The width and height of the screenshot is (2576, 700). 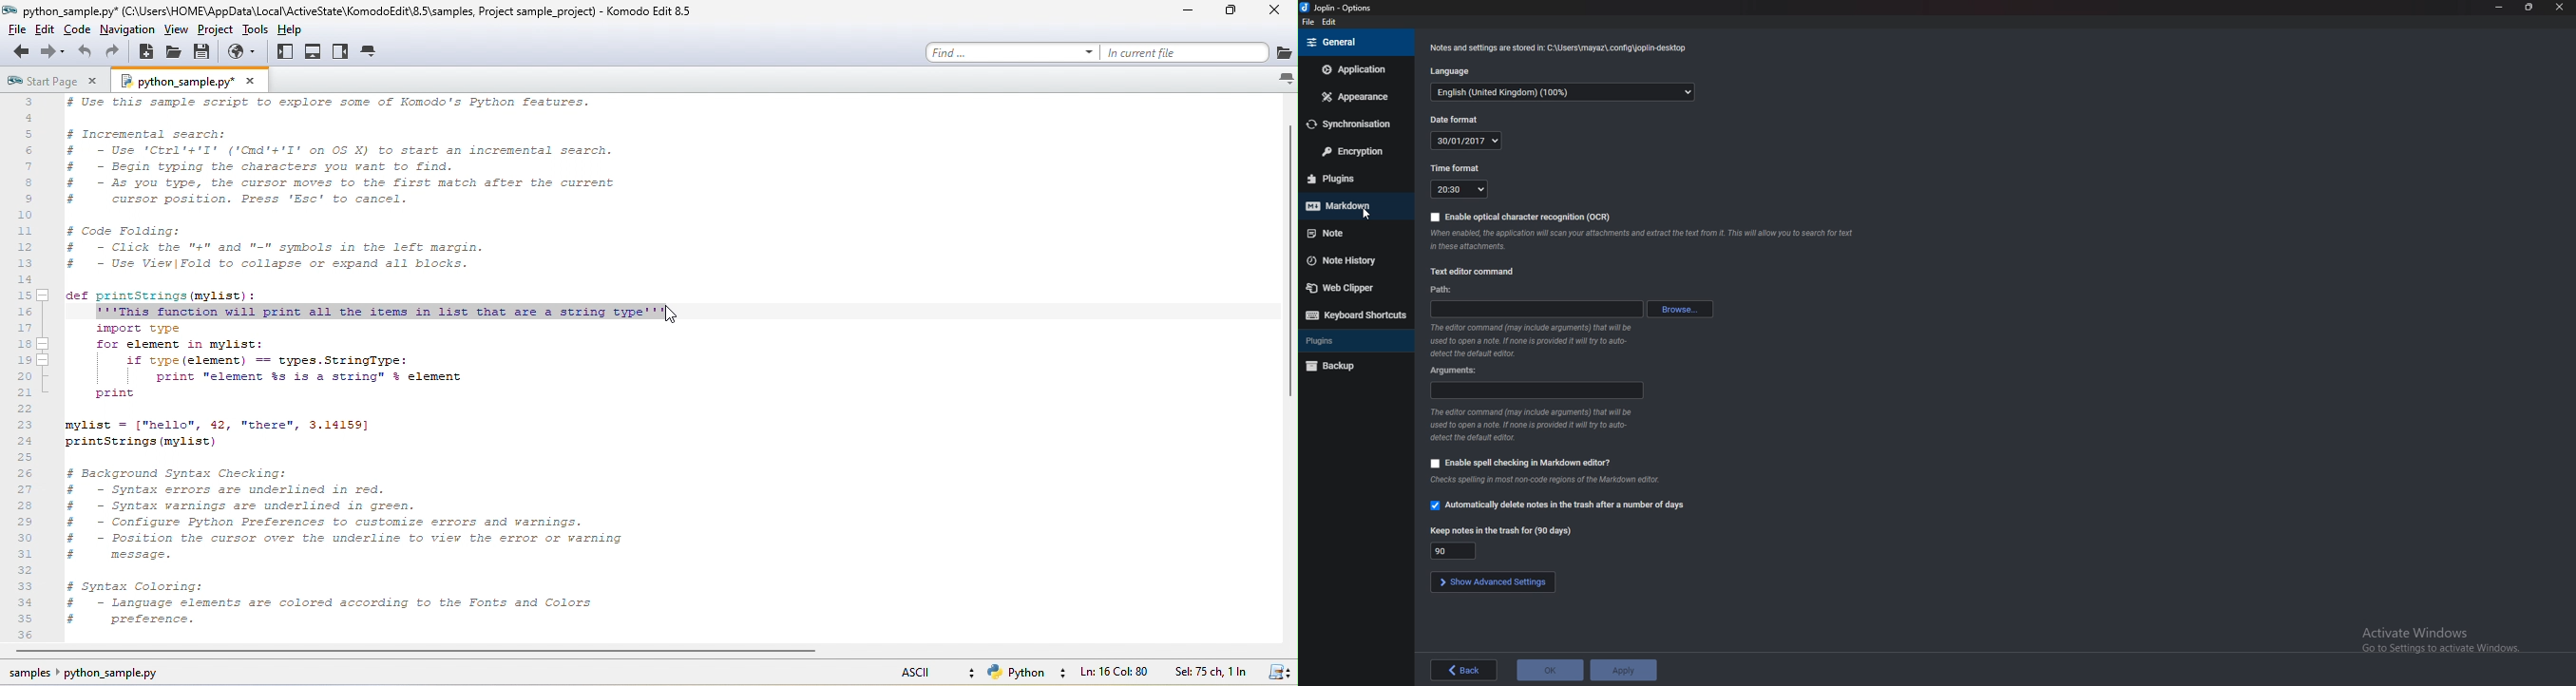 I want to click on edit, so click(x=1331, y=21).